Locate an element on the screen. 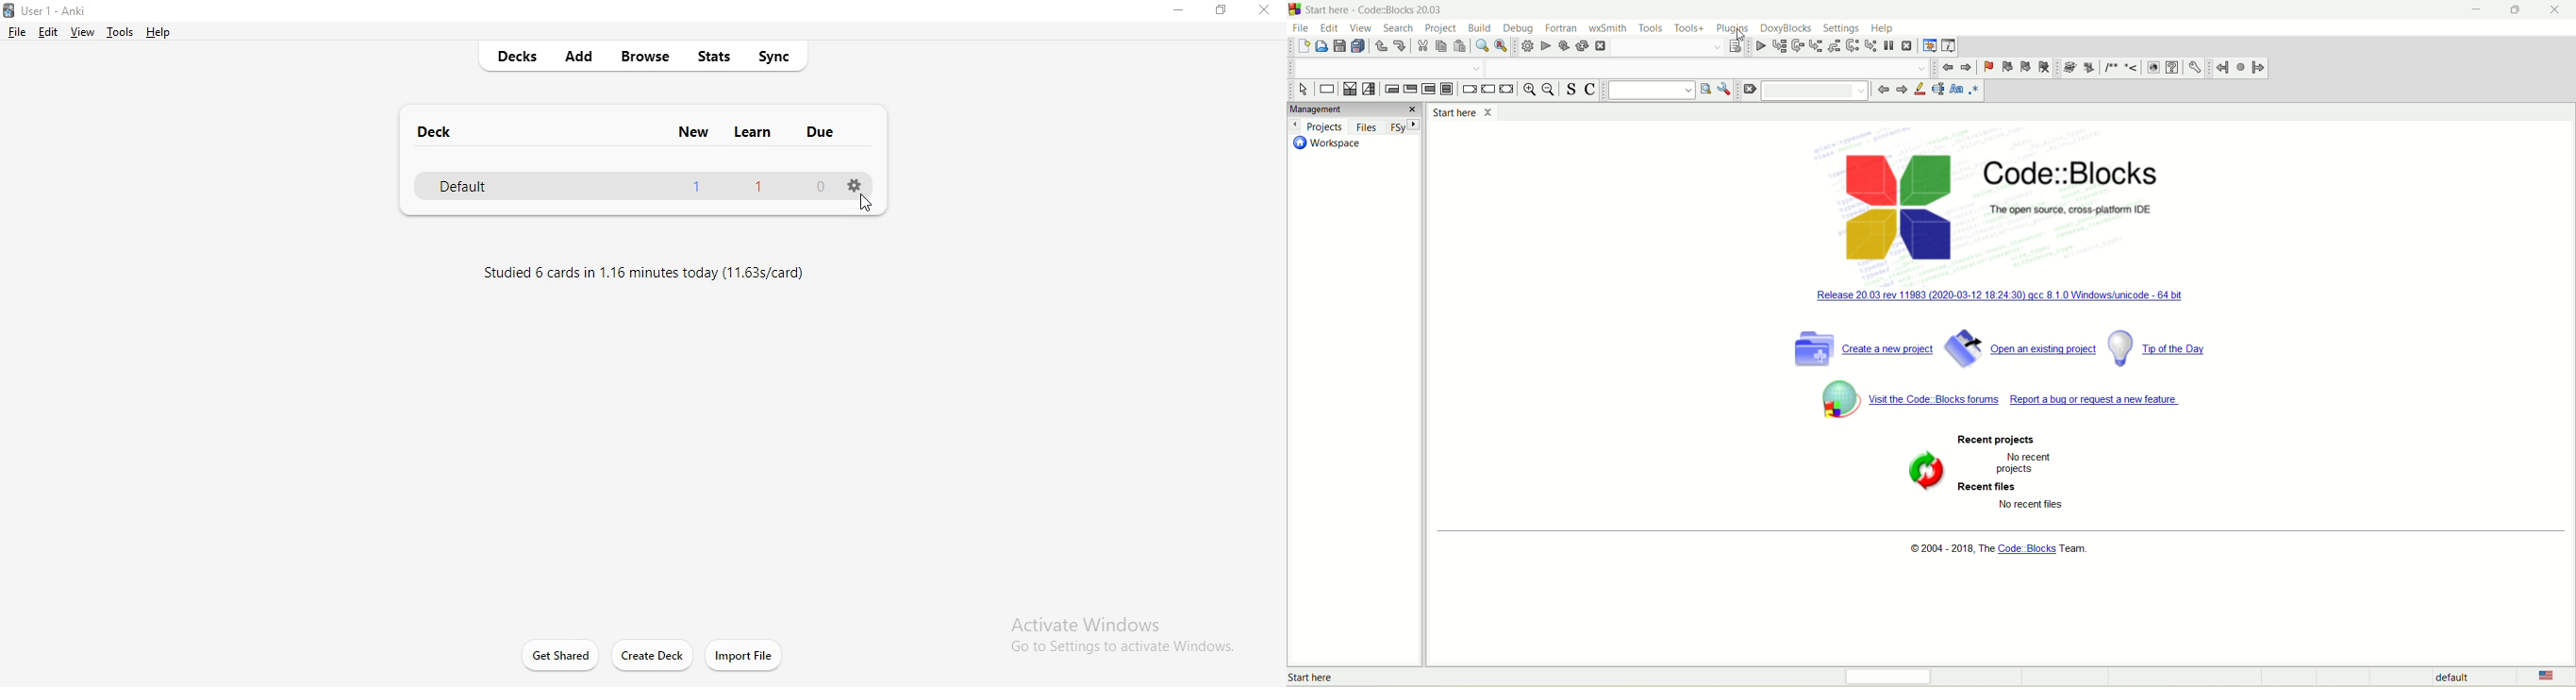 Image resolution: width=2576 pixels, height=700 pixels. Extract is located at coordinates (2089, 68).